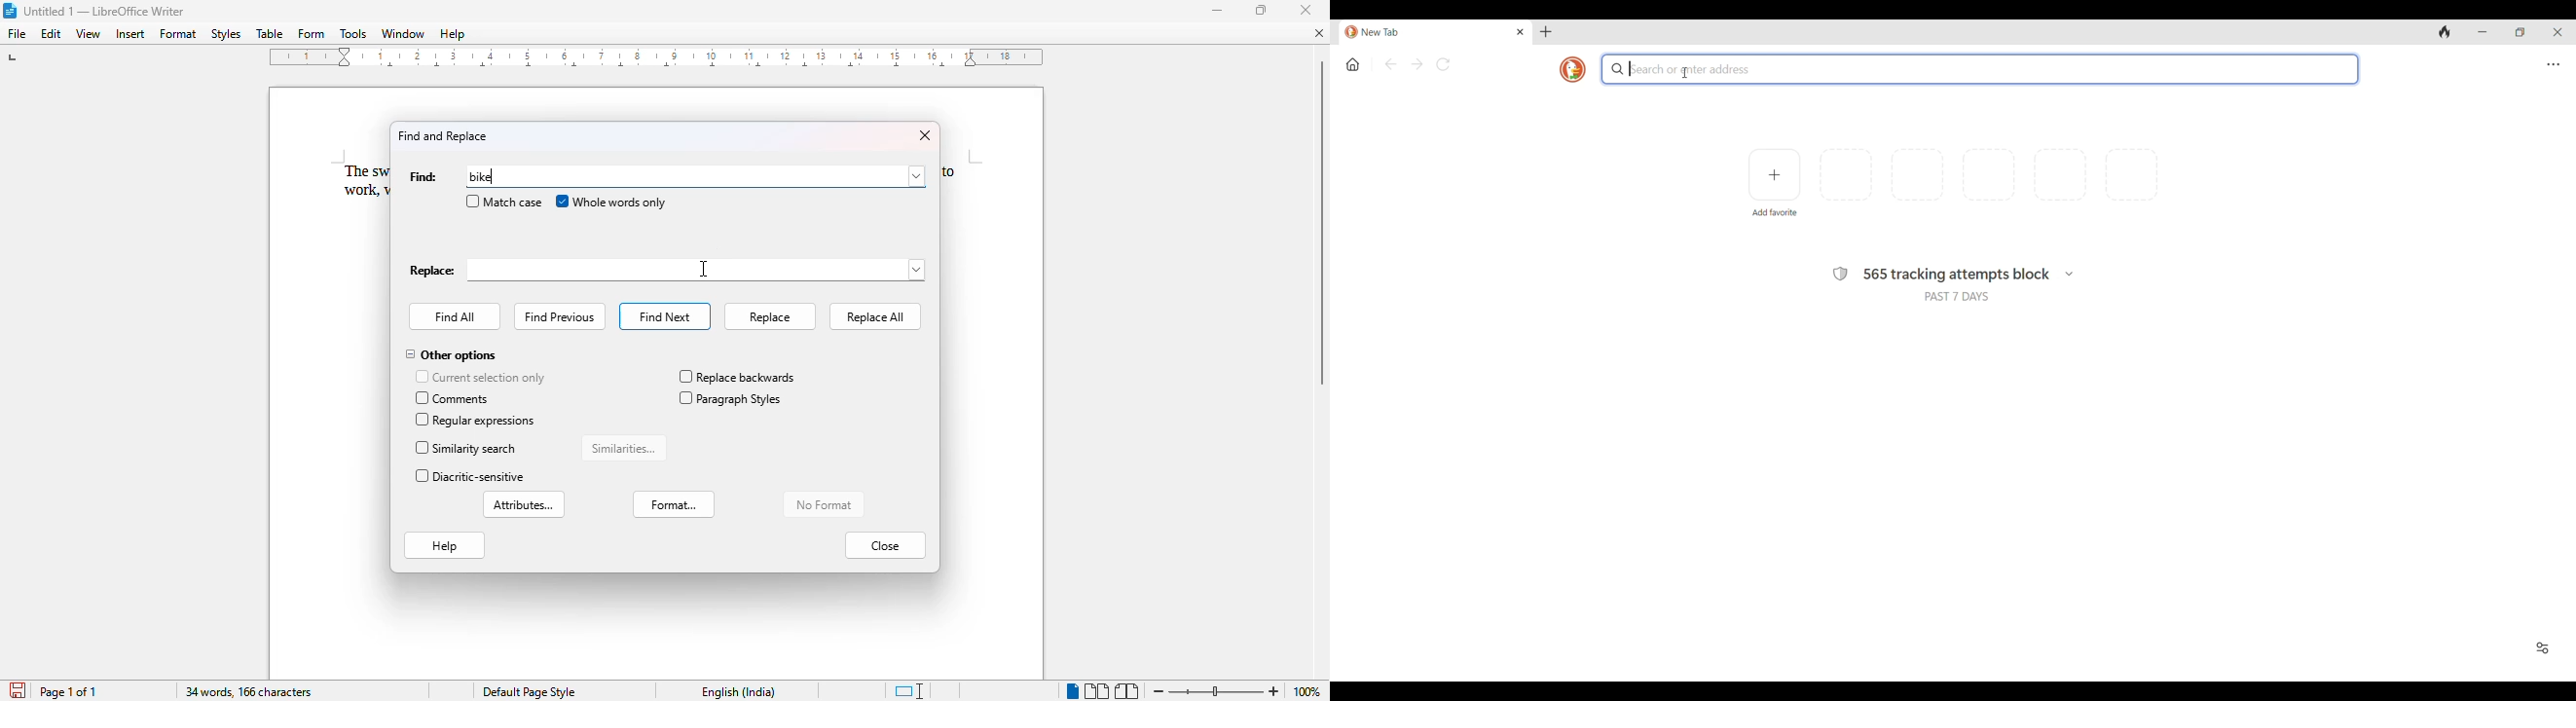 The image size is (2576, 728). I want to click on close, so click(924, 135).